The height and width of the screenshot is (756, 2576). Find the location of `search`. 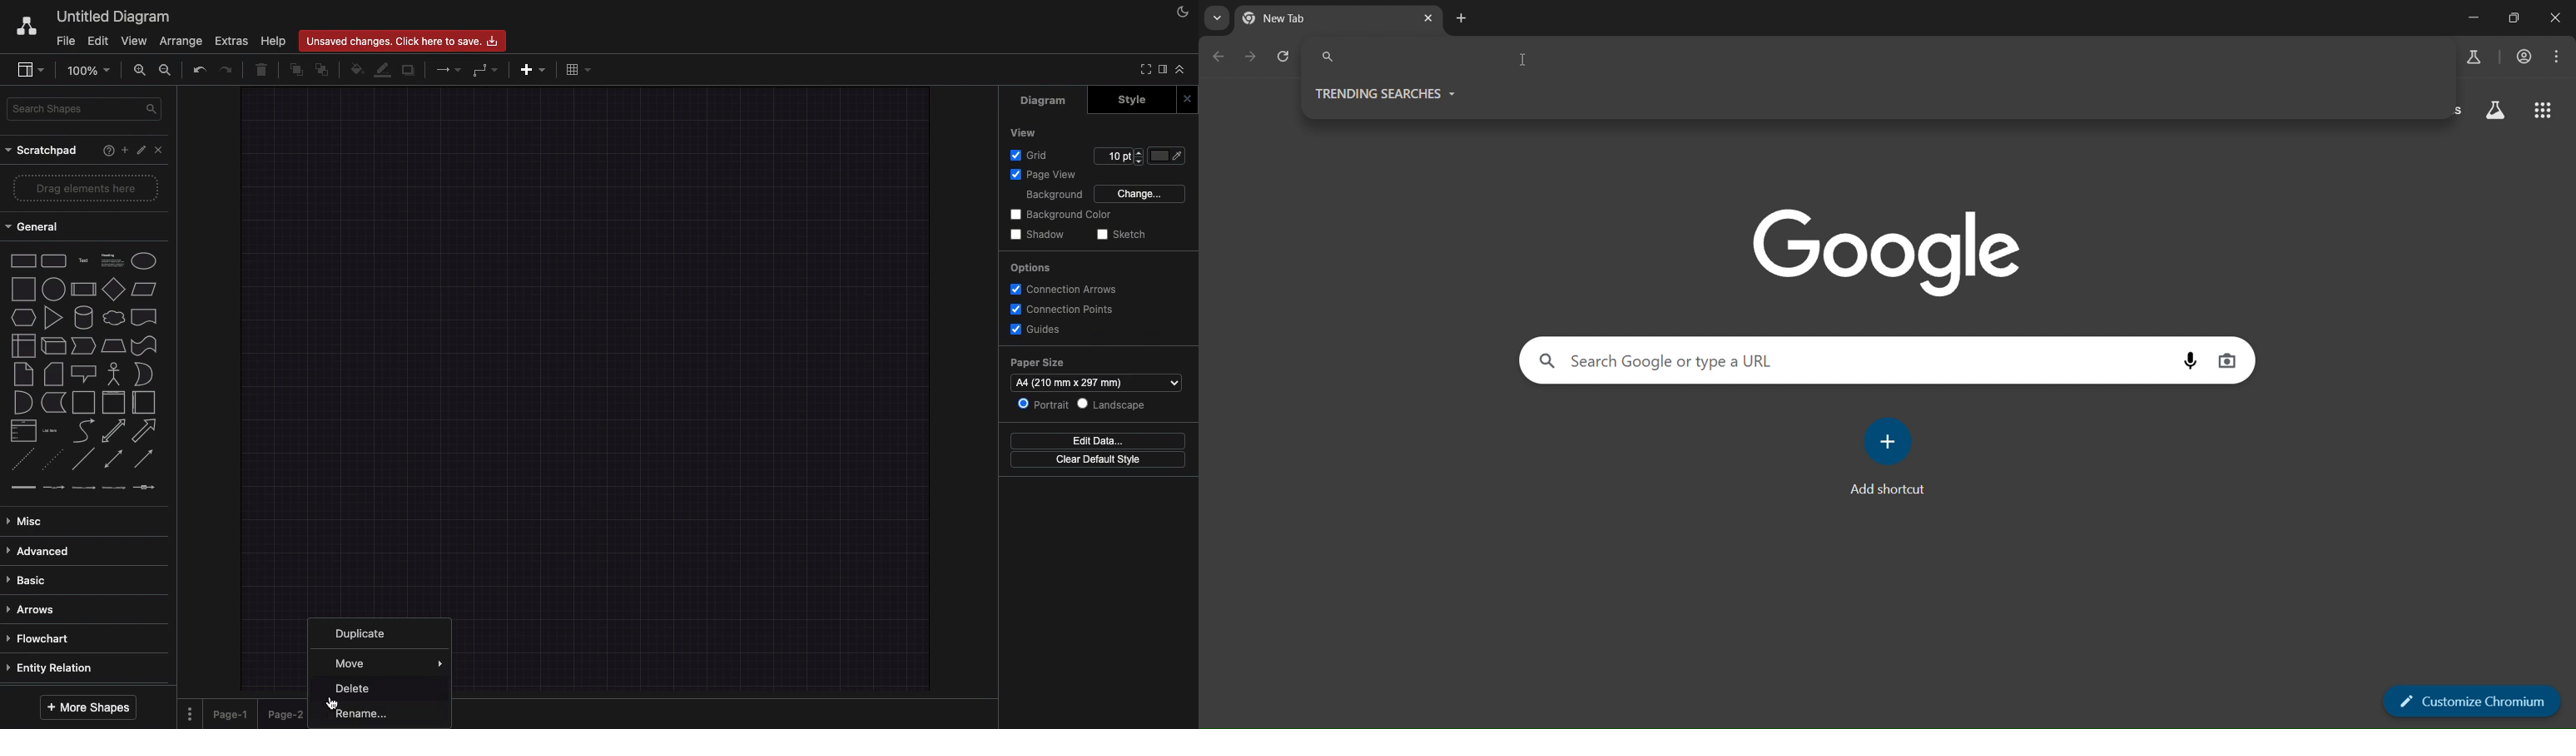

search is located at coordinates (1715, 361).